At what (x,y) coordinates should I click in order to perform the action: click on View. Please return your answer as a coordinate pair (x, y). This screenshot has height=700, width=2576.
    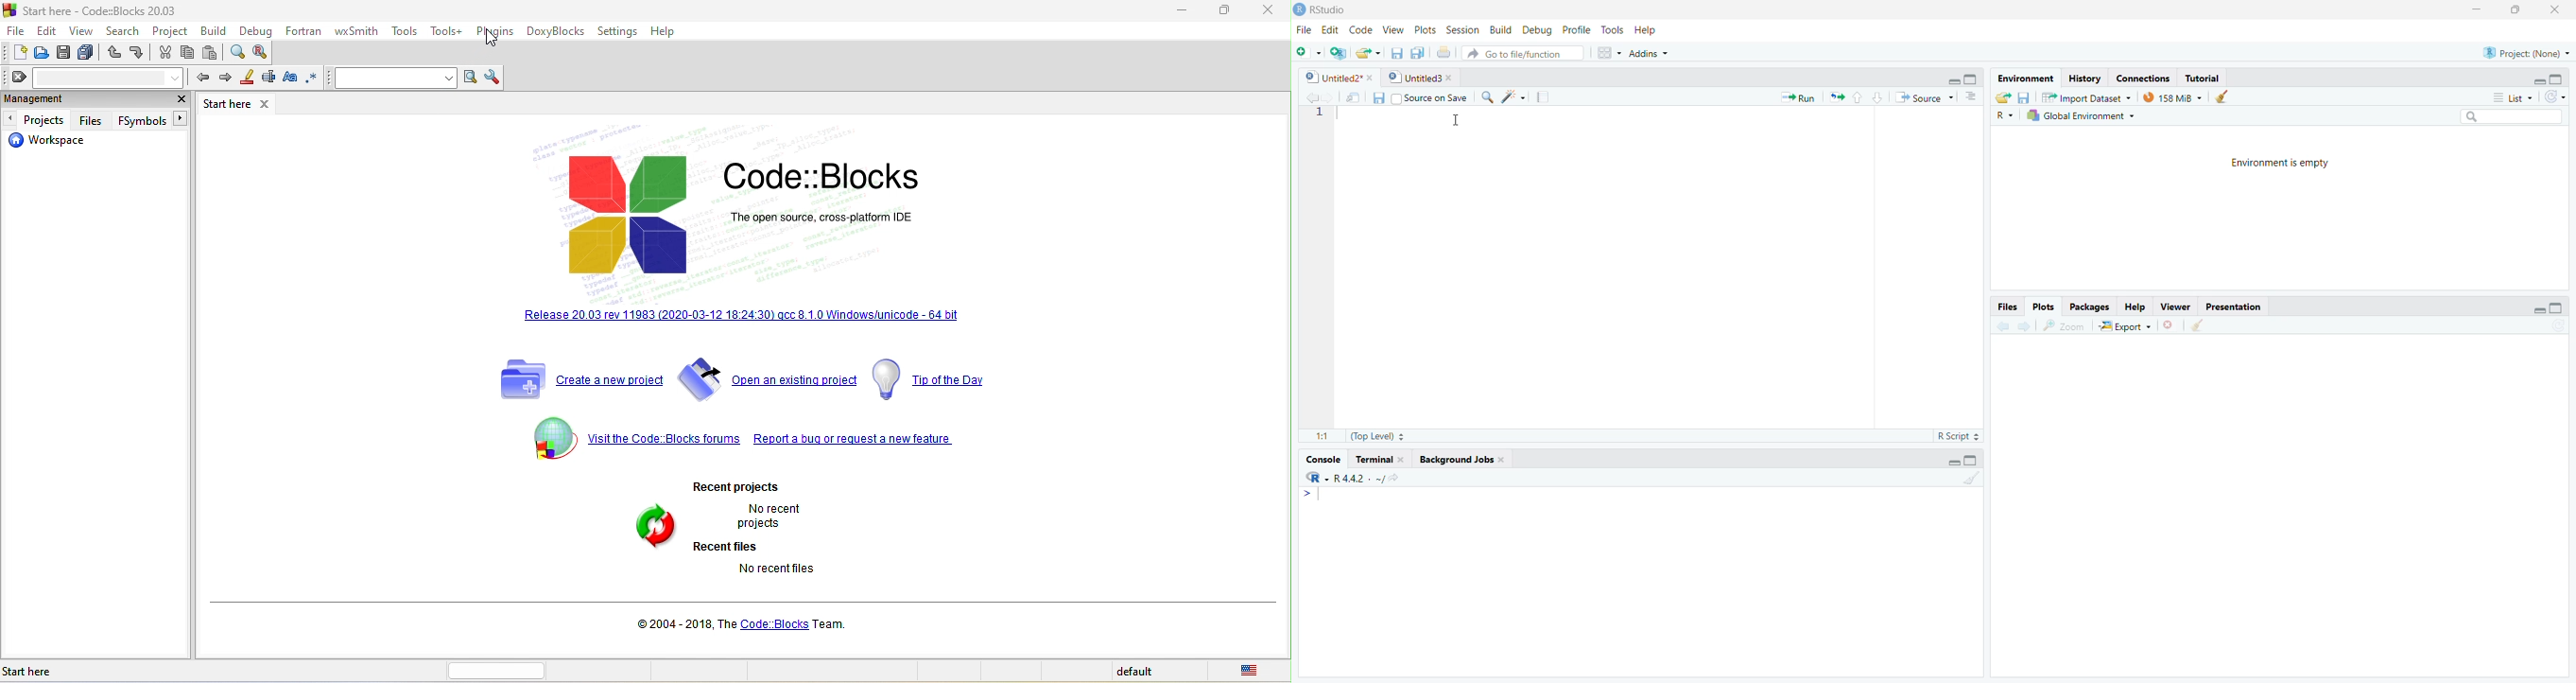
    Looking at the image, I should click on (1390, 28).